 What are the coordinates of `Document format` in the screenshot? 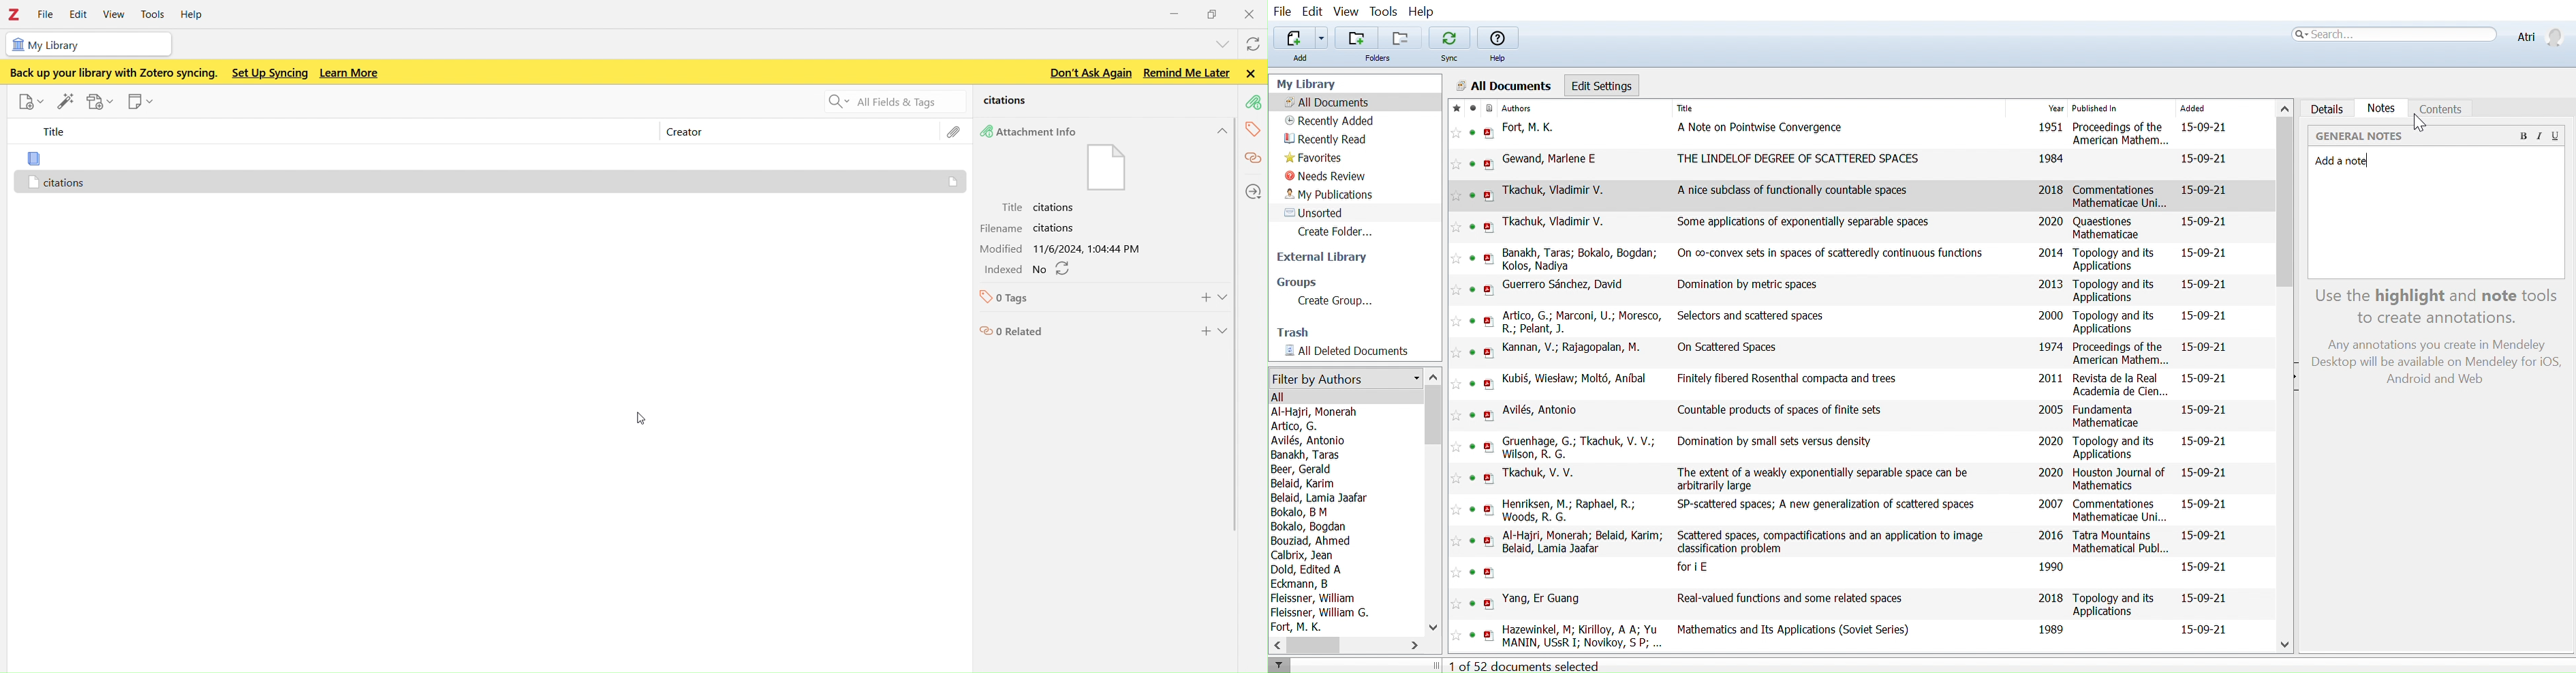 It's located at (1487, 108).